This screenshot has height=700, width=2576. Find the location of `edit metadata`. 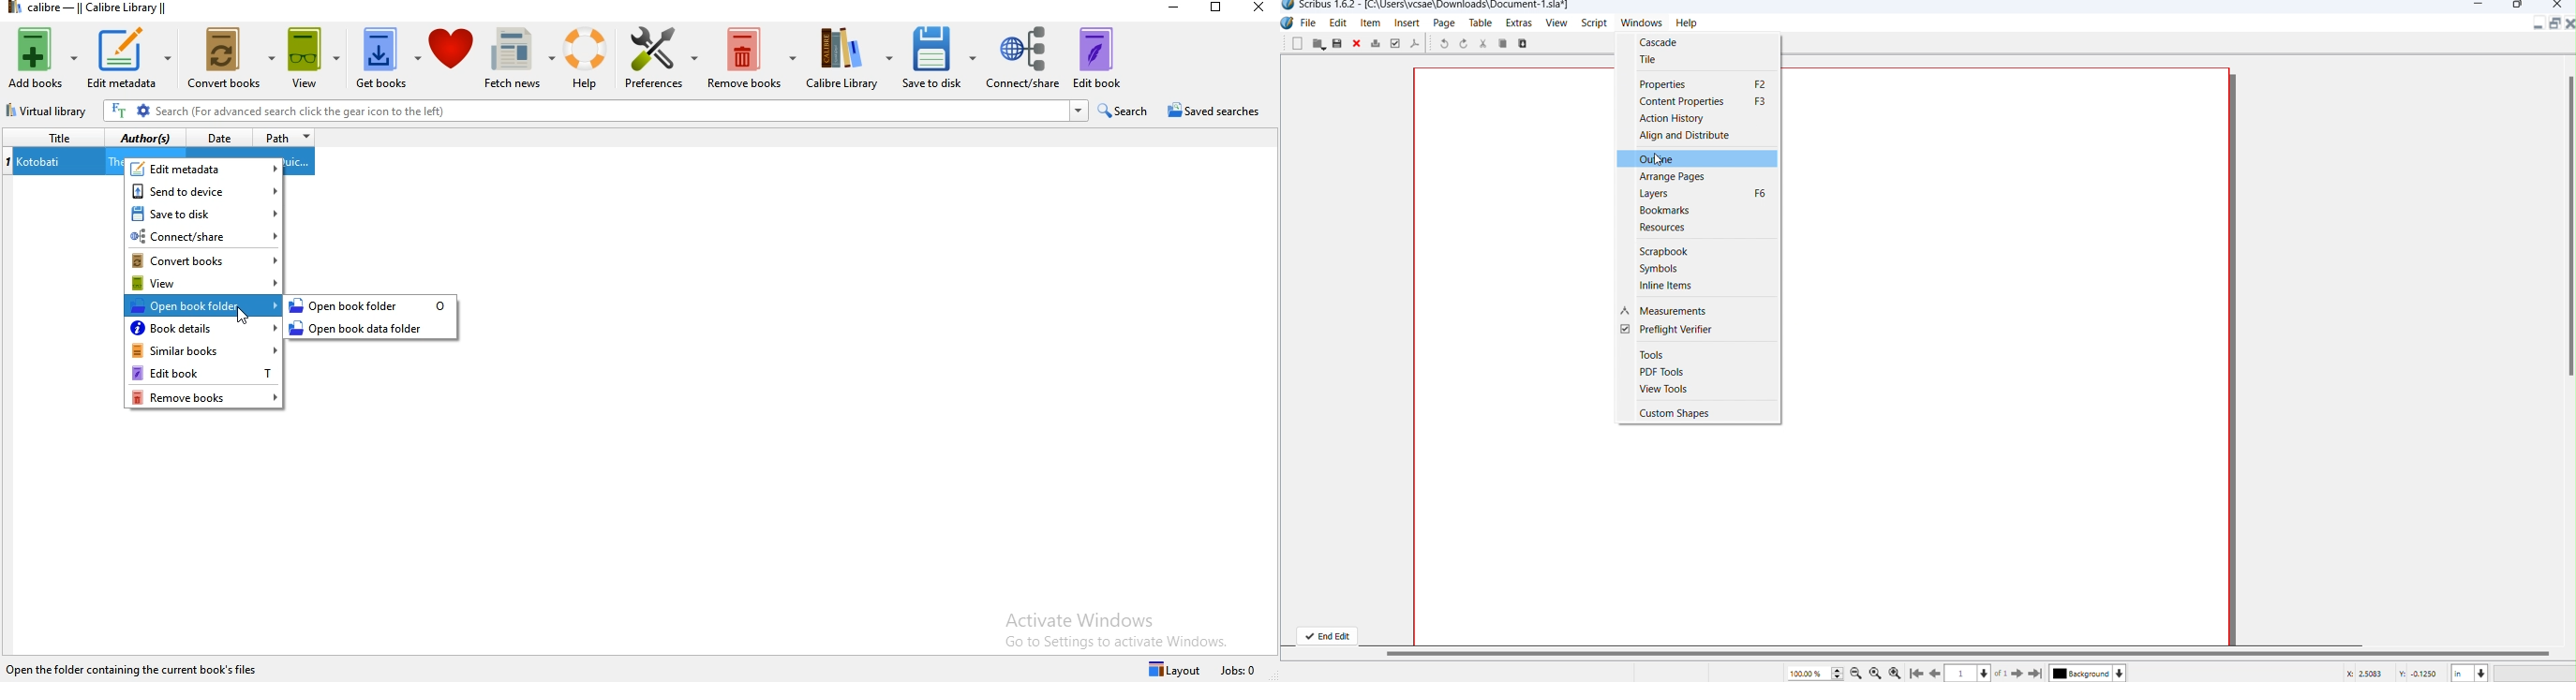

edit metadata is located at coordinates (205, 168).